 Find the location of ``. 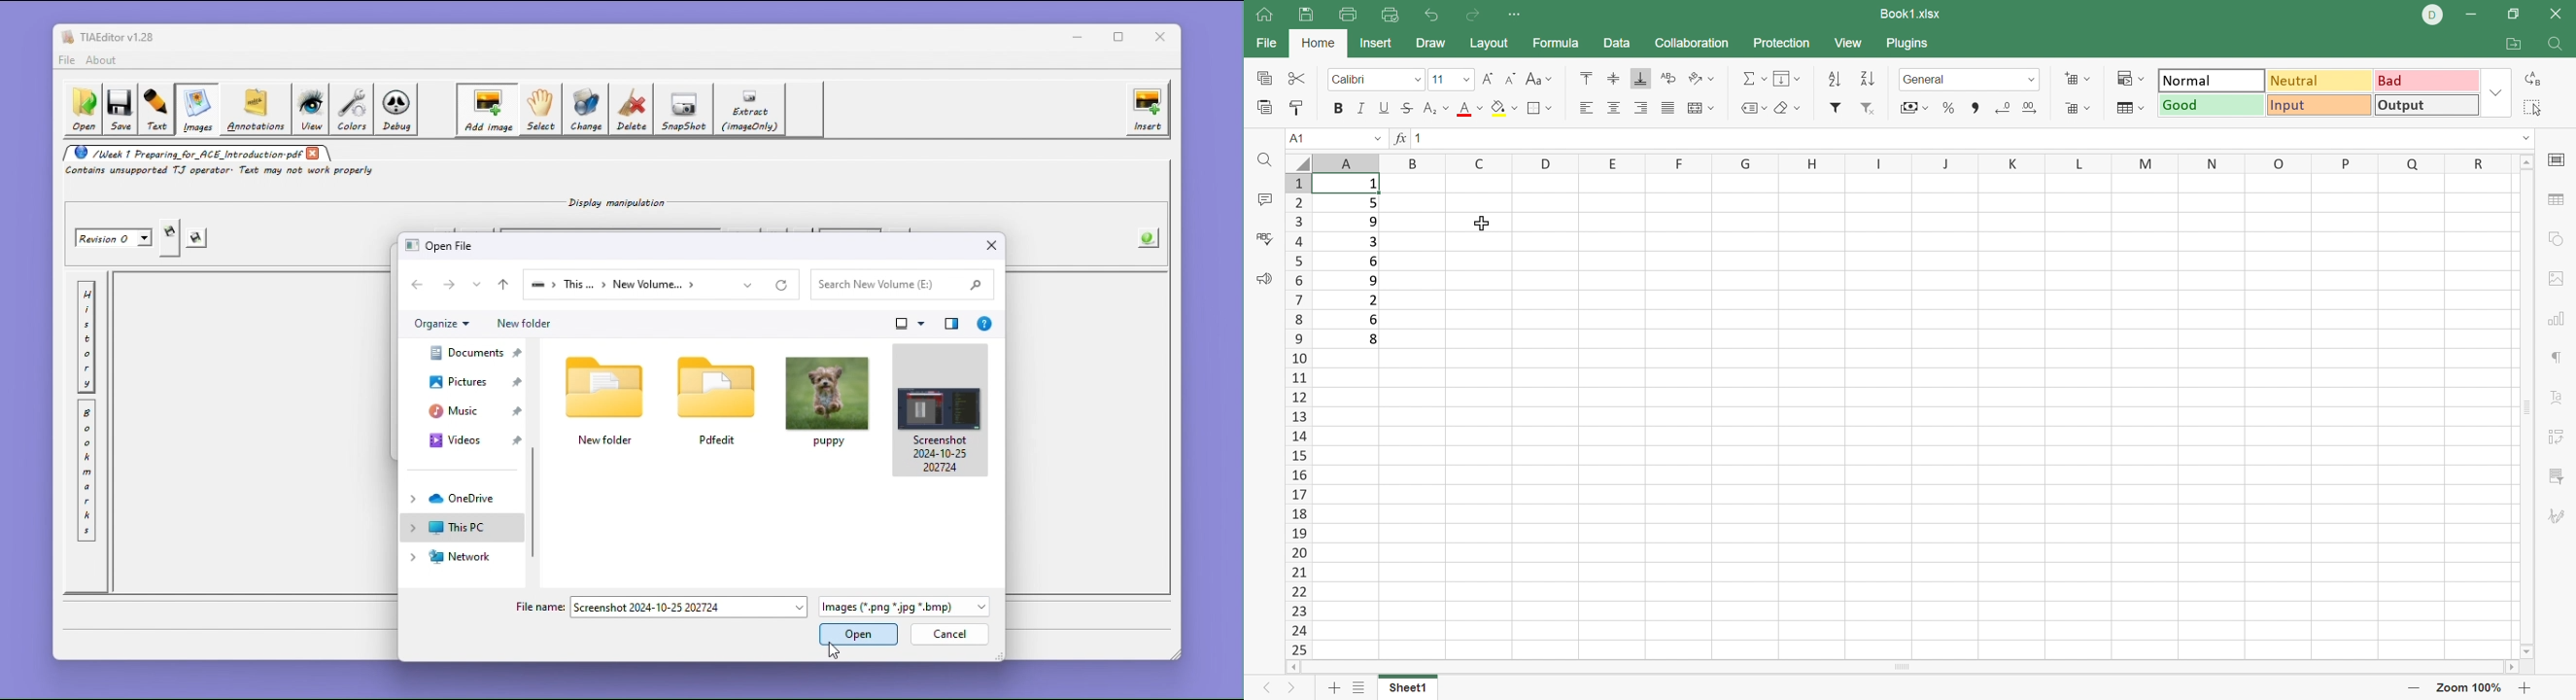

 is located at coordinates (1373, 204).